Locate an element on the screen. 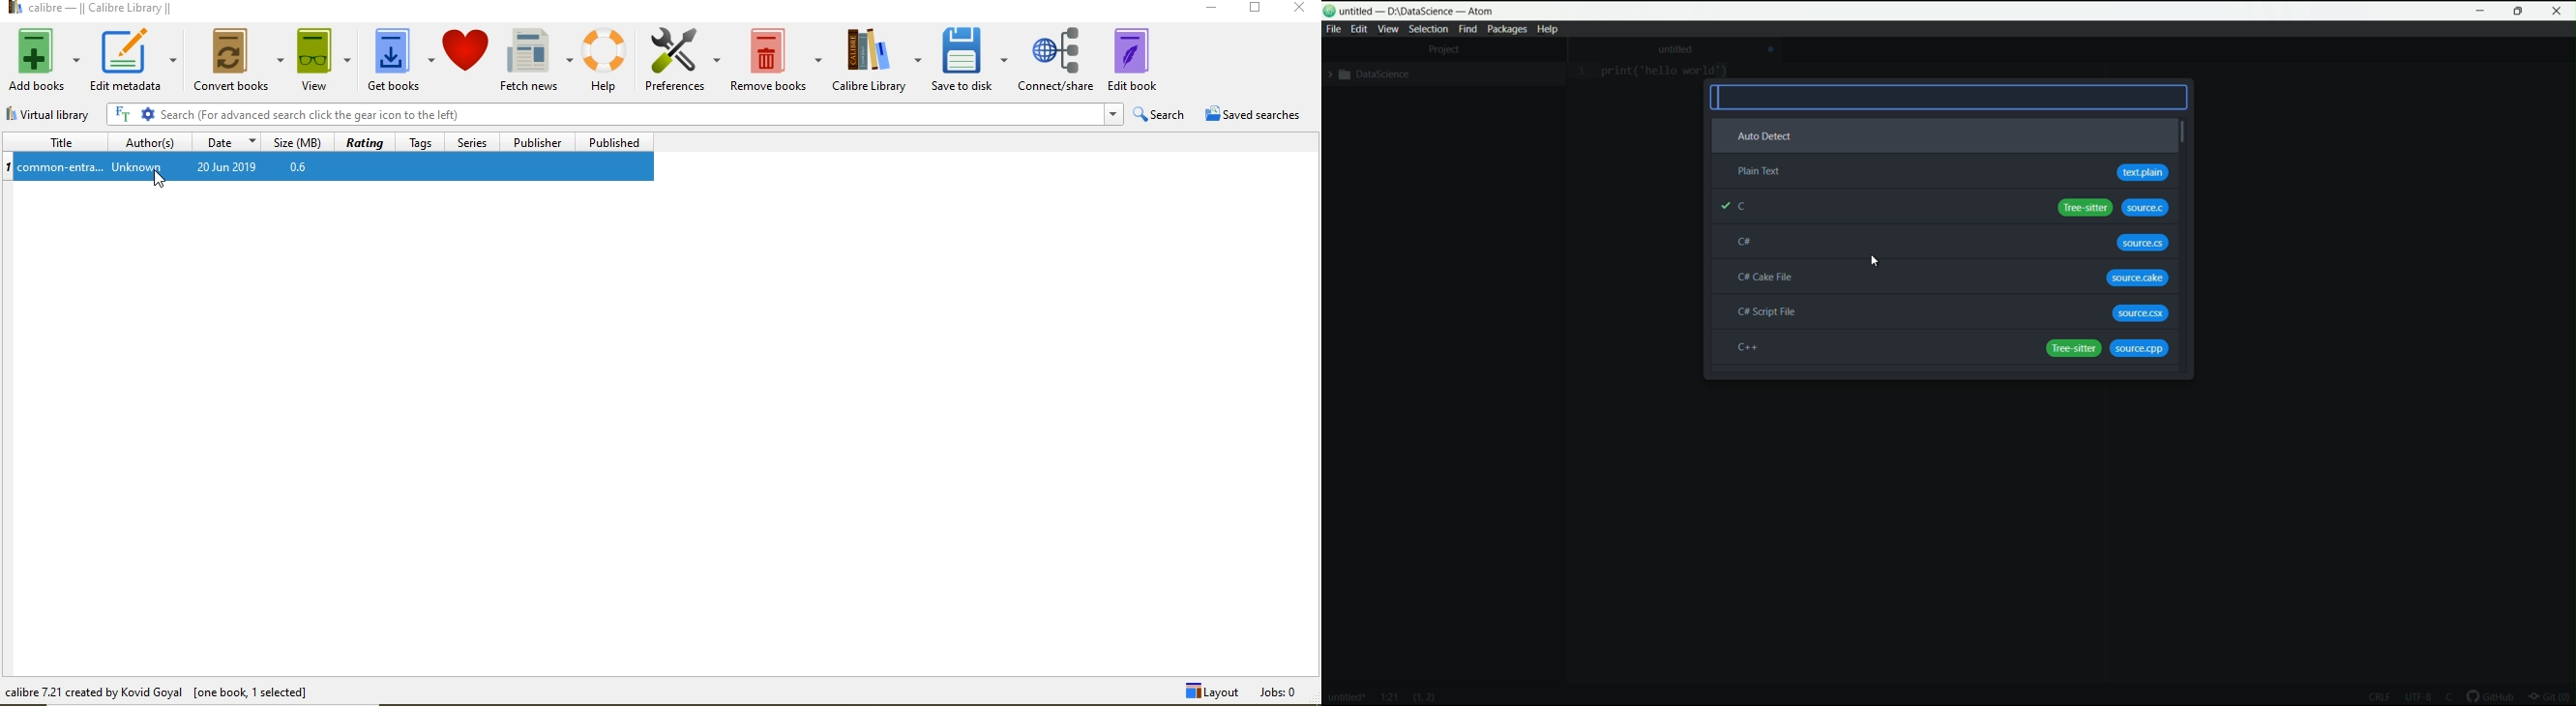 The image size is (2576, 728). saved searches is located at coordinates (1258, 114).